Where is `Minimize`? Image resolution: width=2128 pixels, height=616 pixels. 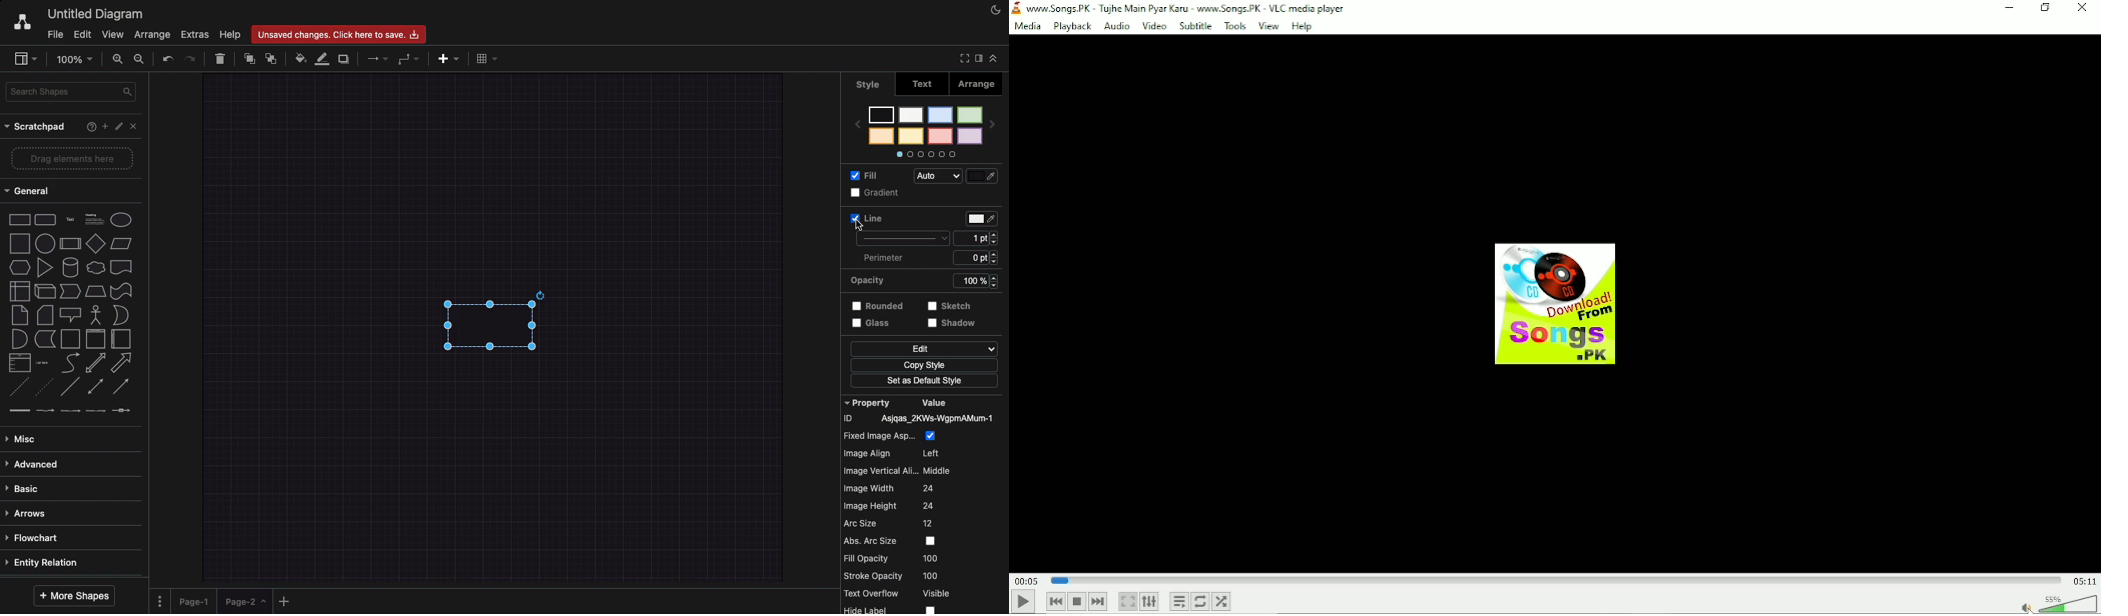 Minimize is located at coordinates (2010, 8).